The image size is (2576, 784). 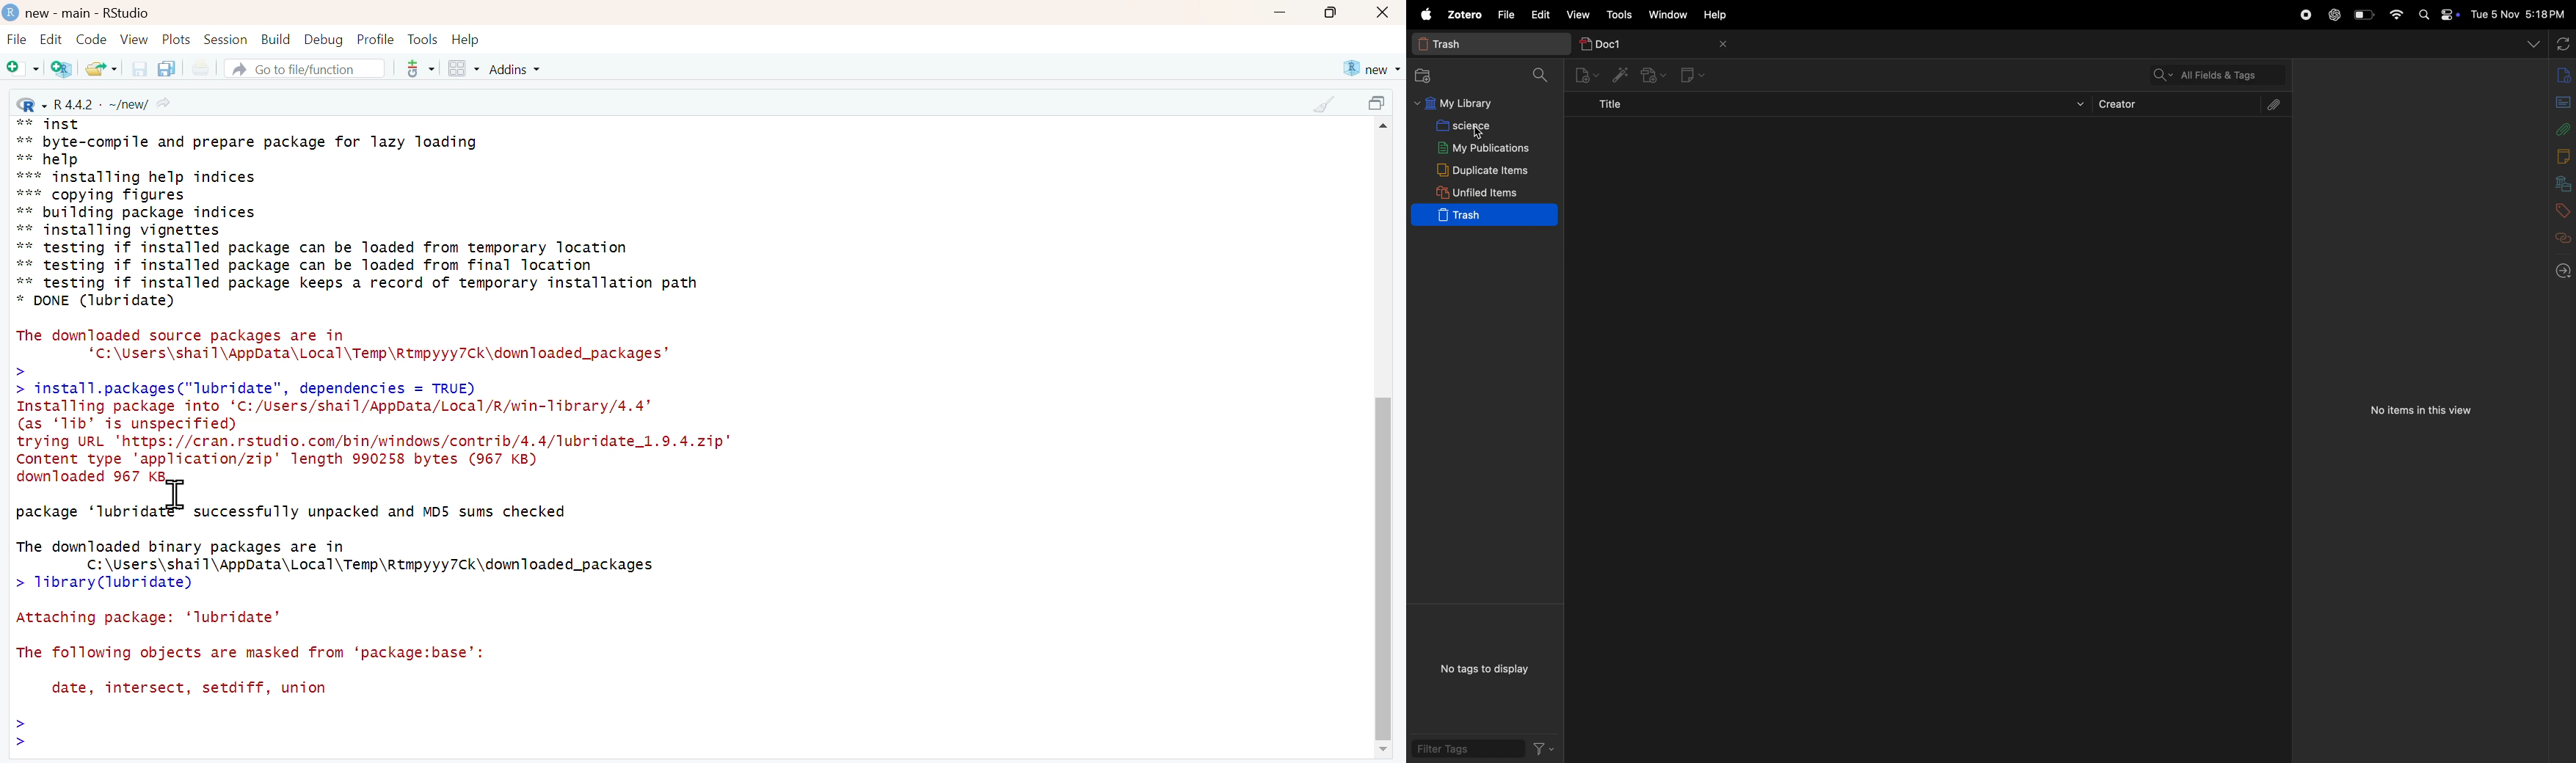 What do you see at coordinates (1486, 43) in the screenshot?
I see `trash` at bounding box center [1486, 43].